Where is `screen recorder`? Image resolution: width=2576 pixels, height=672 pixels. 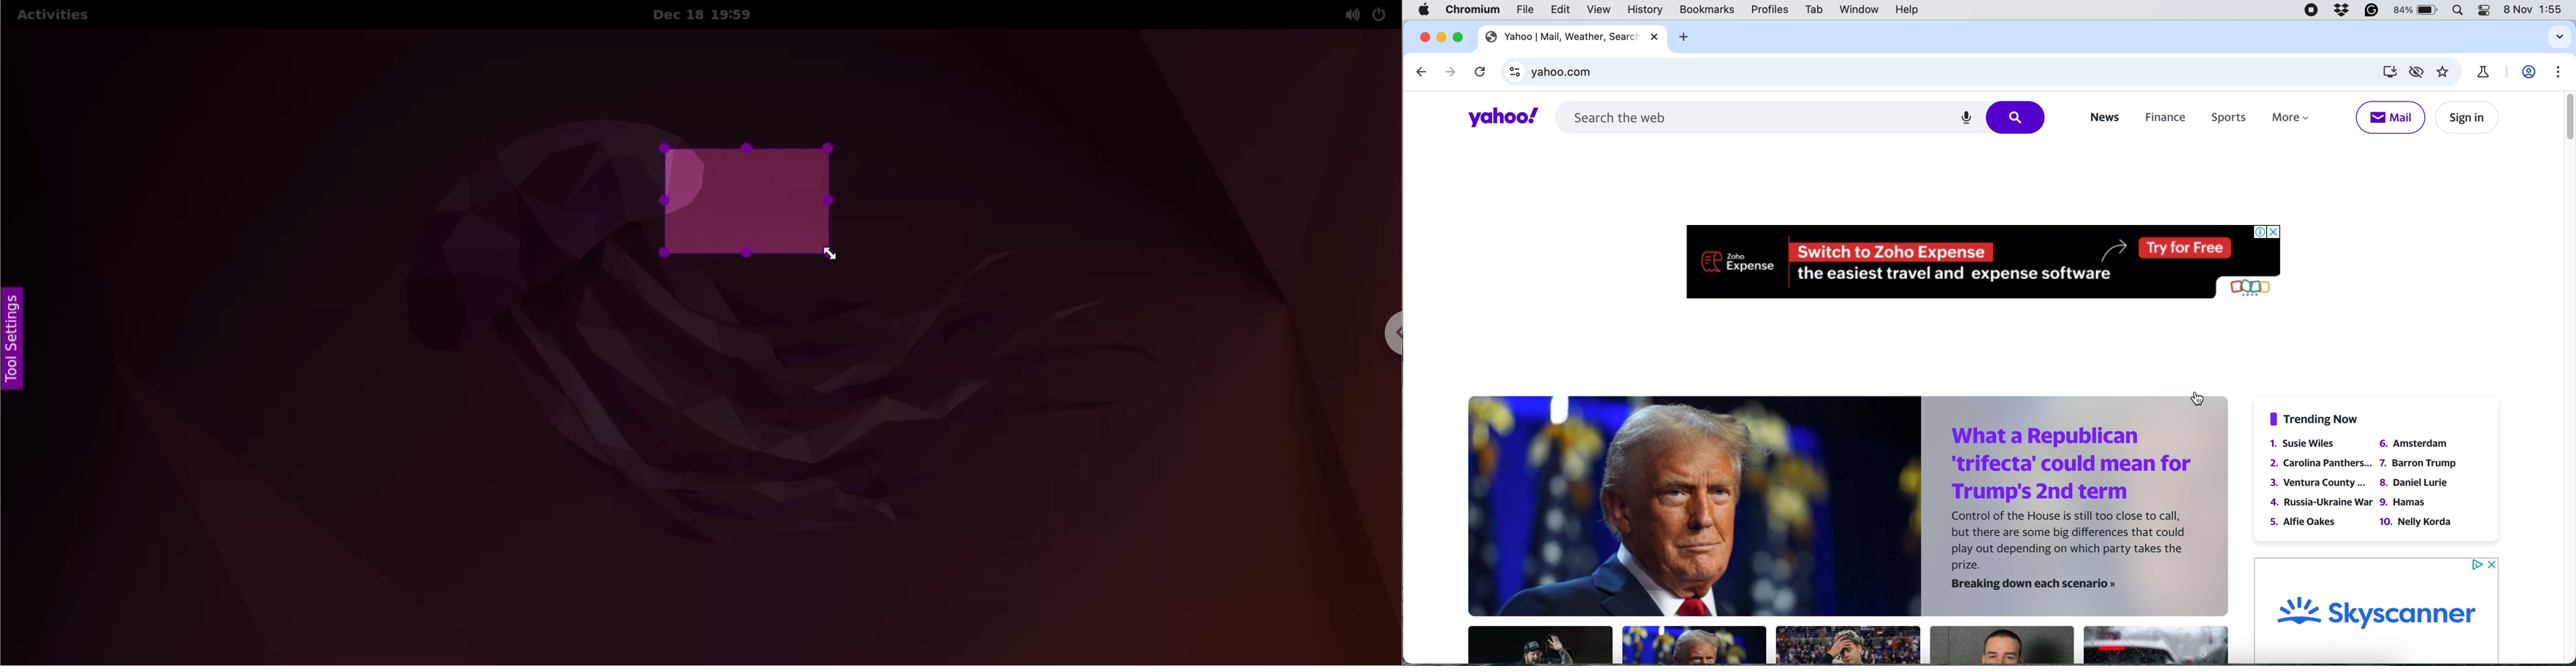
screen recorder is located at coordinates (2312, 9).